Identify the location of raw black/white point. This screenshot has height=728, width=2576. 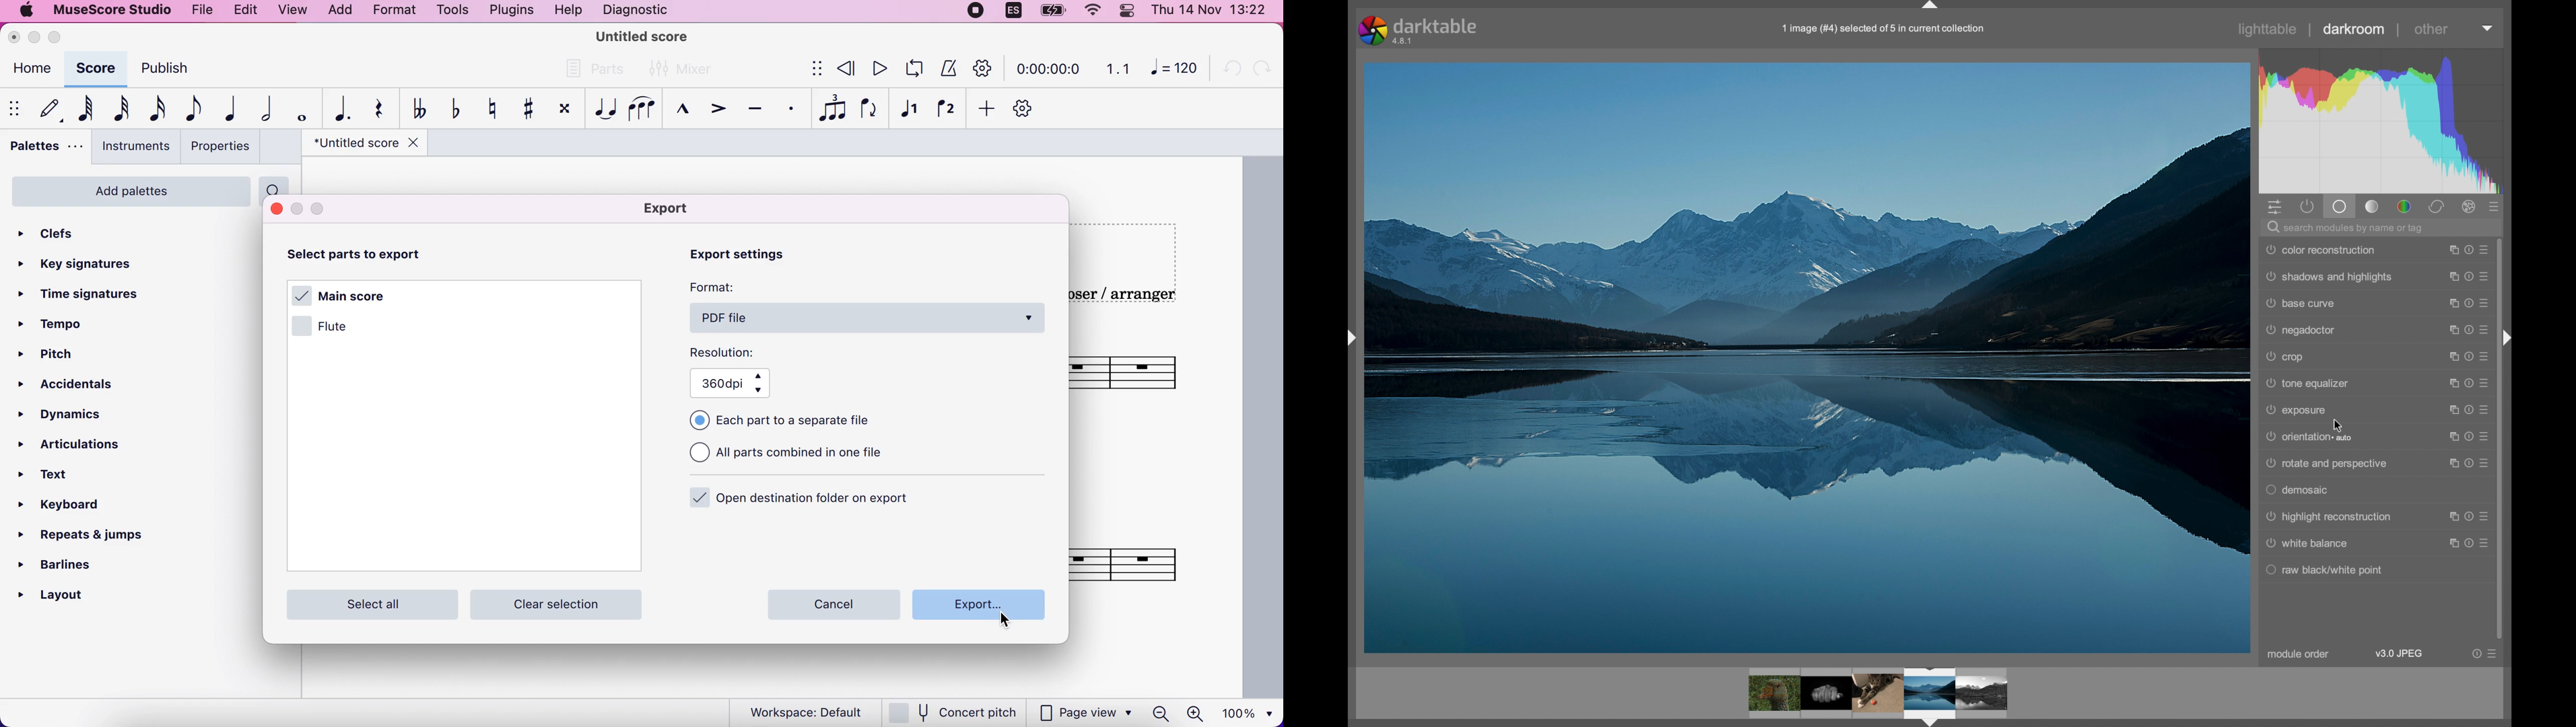
(2324, 569).